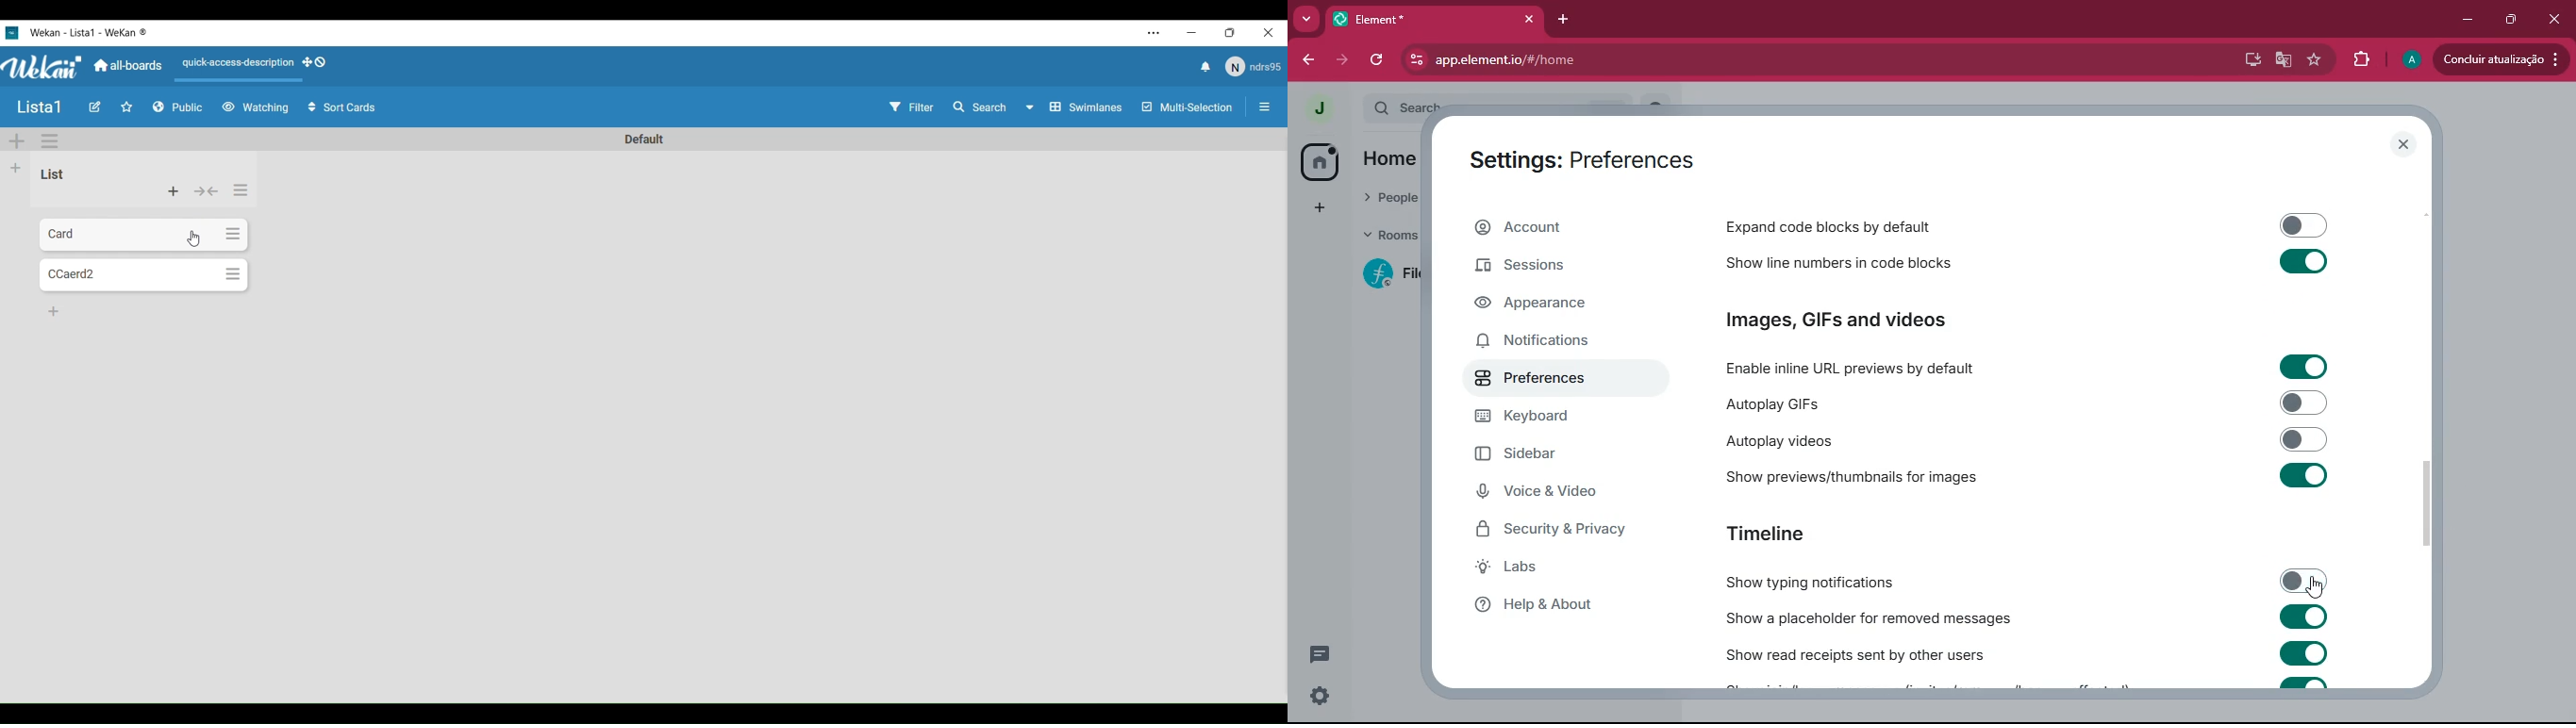 This screenshot has height=728, width=2576. What do you see at coordinates (2305, 225) in the screenshot?
I see `toggle on/off` at bounding box center [2305, 225].